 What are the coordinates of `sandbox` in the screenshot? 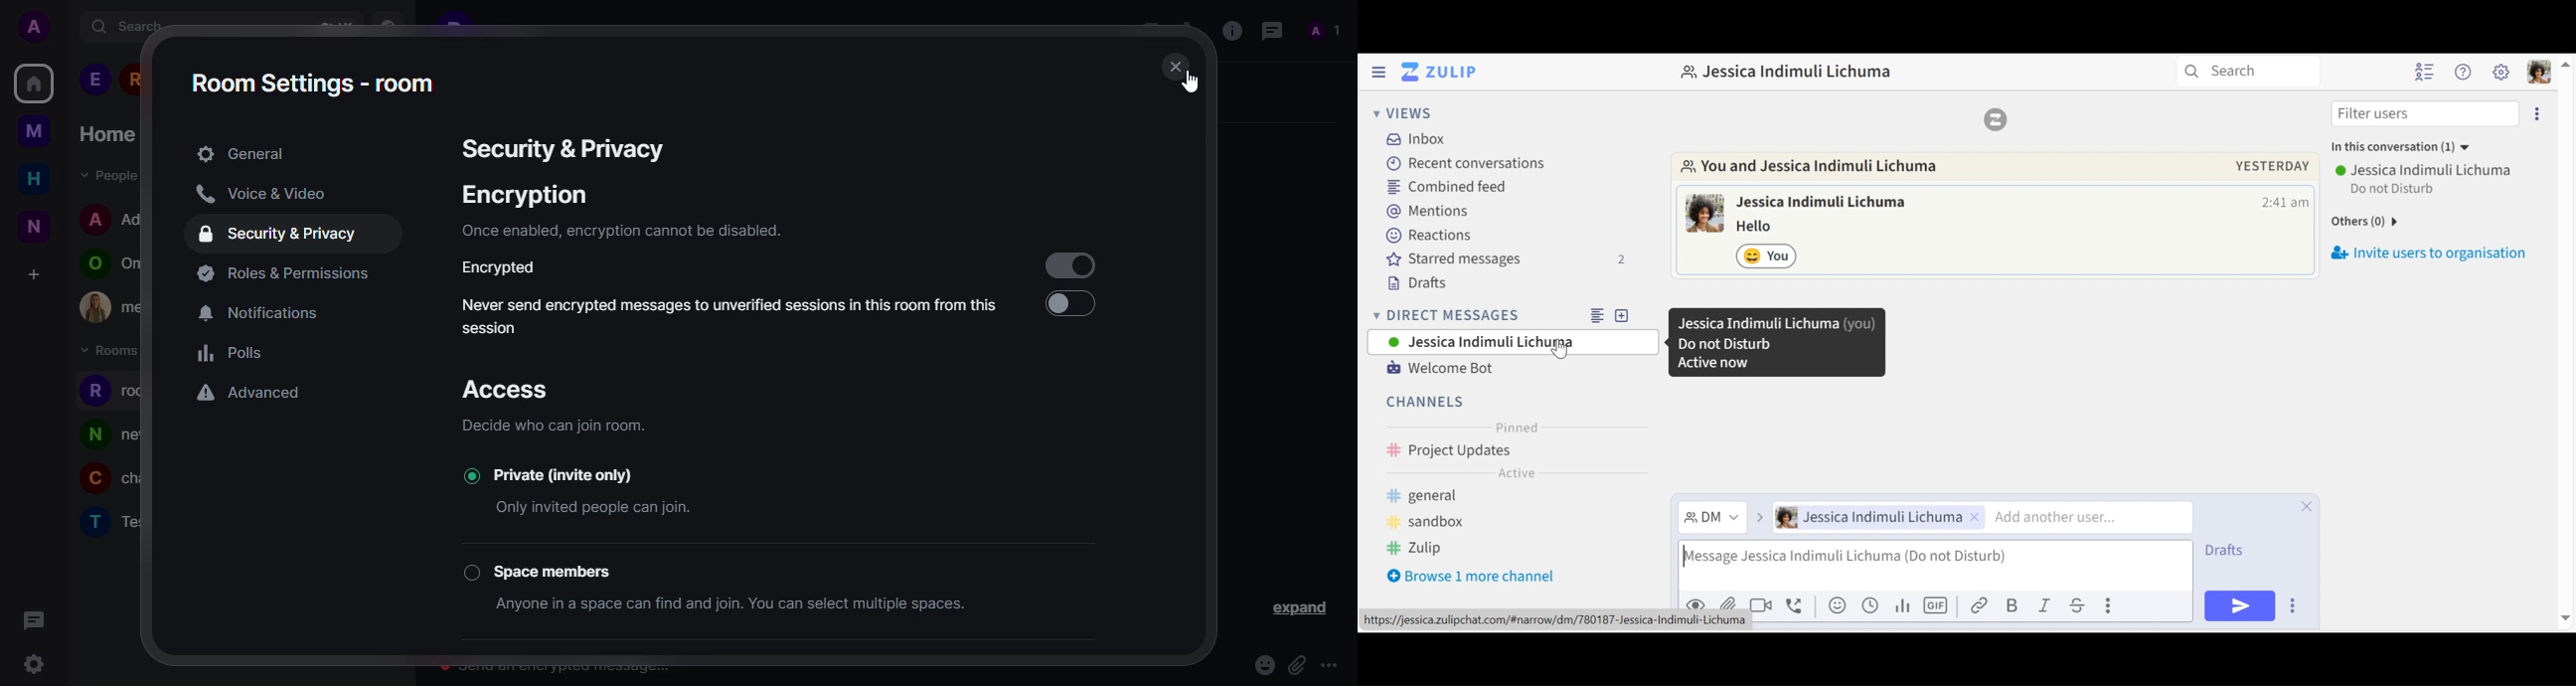 It's located at (1441, 522).